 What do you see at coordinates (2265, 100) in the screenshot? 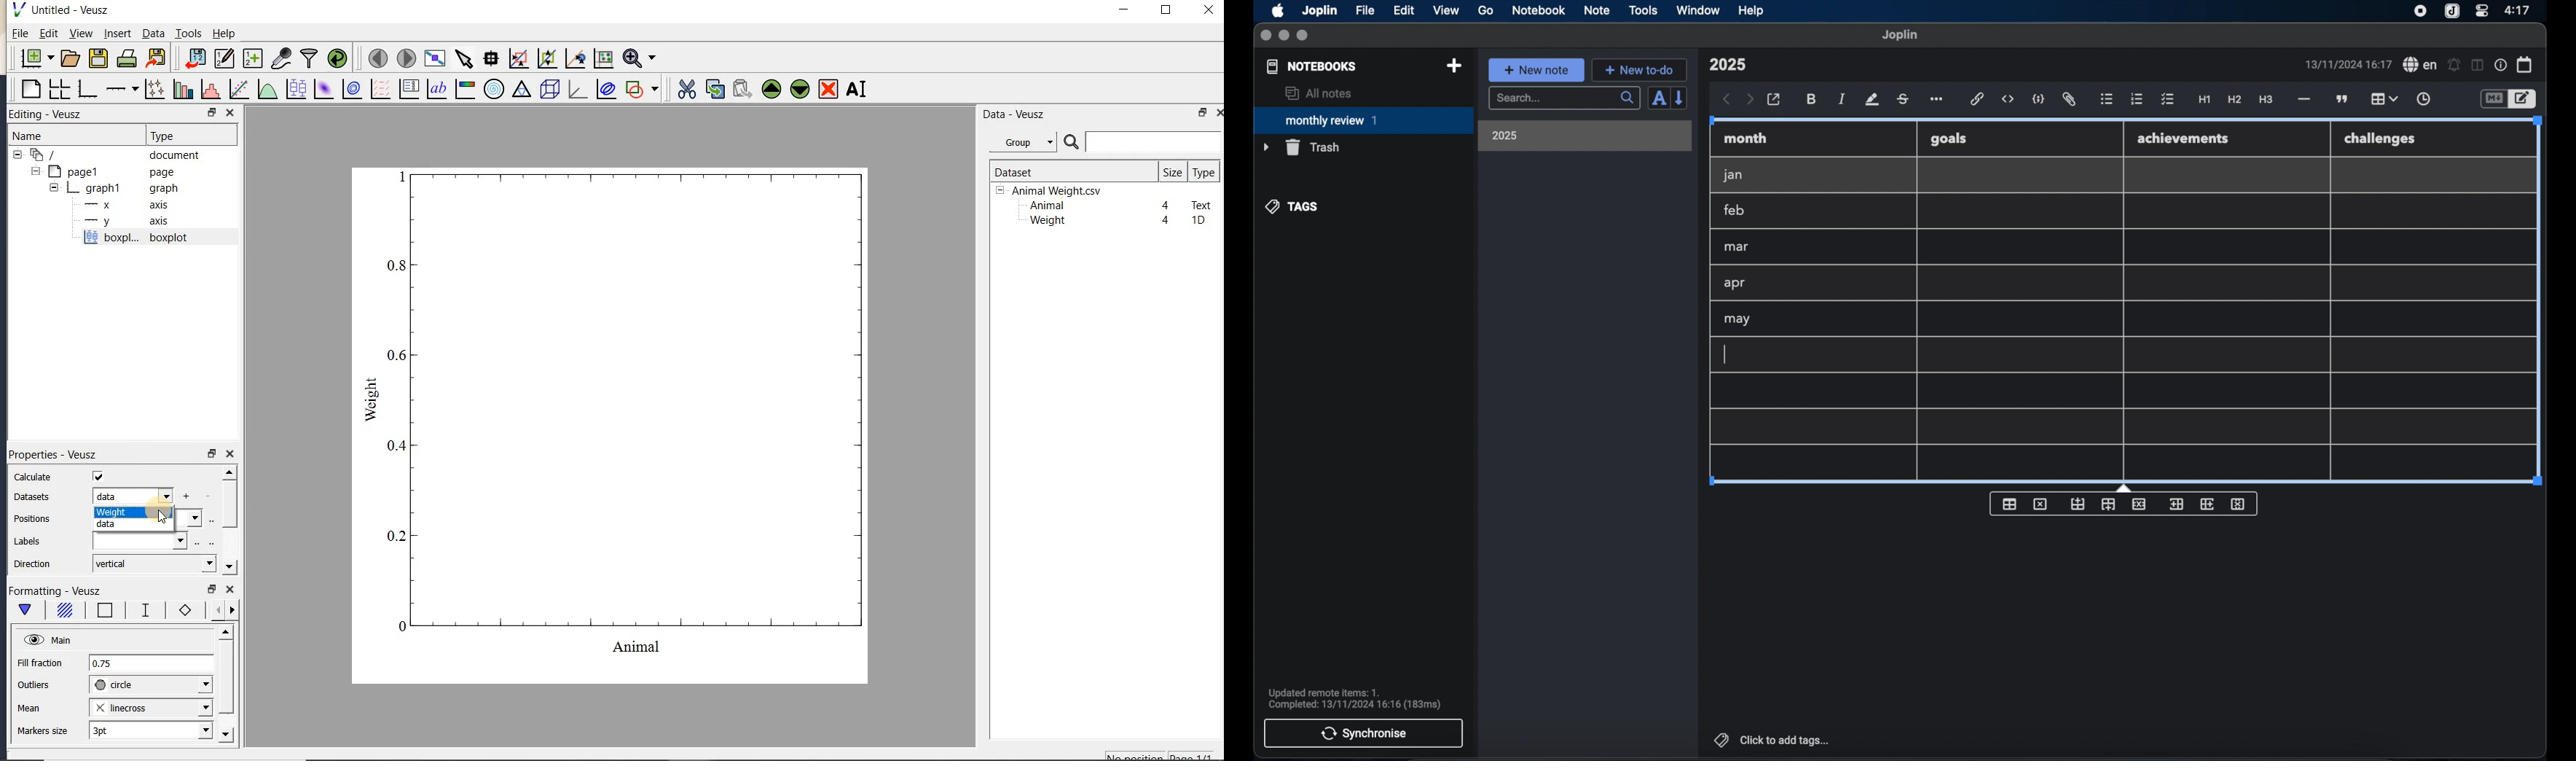
I see `heading 3` at bounding box center [2265, 100].